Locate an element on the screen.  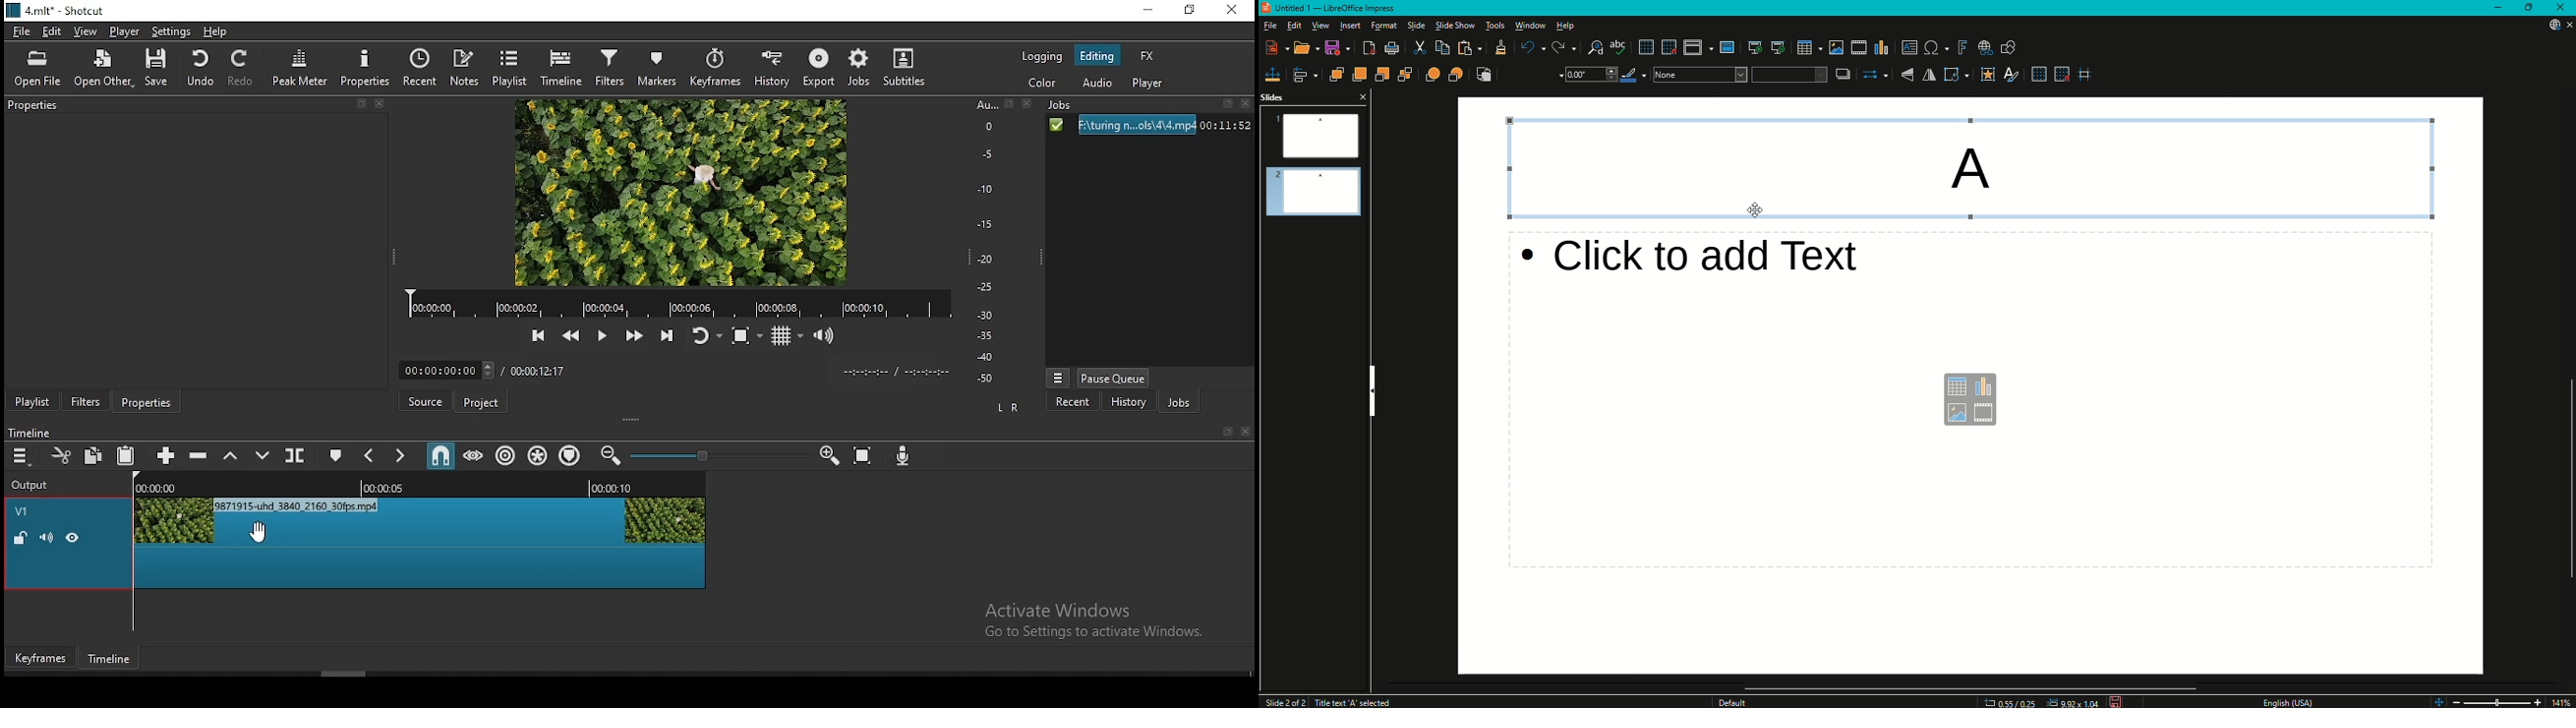
Insert Fontwork Text is located at coordinates (1962, 47).